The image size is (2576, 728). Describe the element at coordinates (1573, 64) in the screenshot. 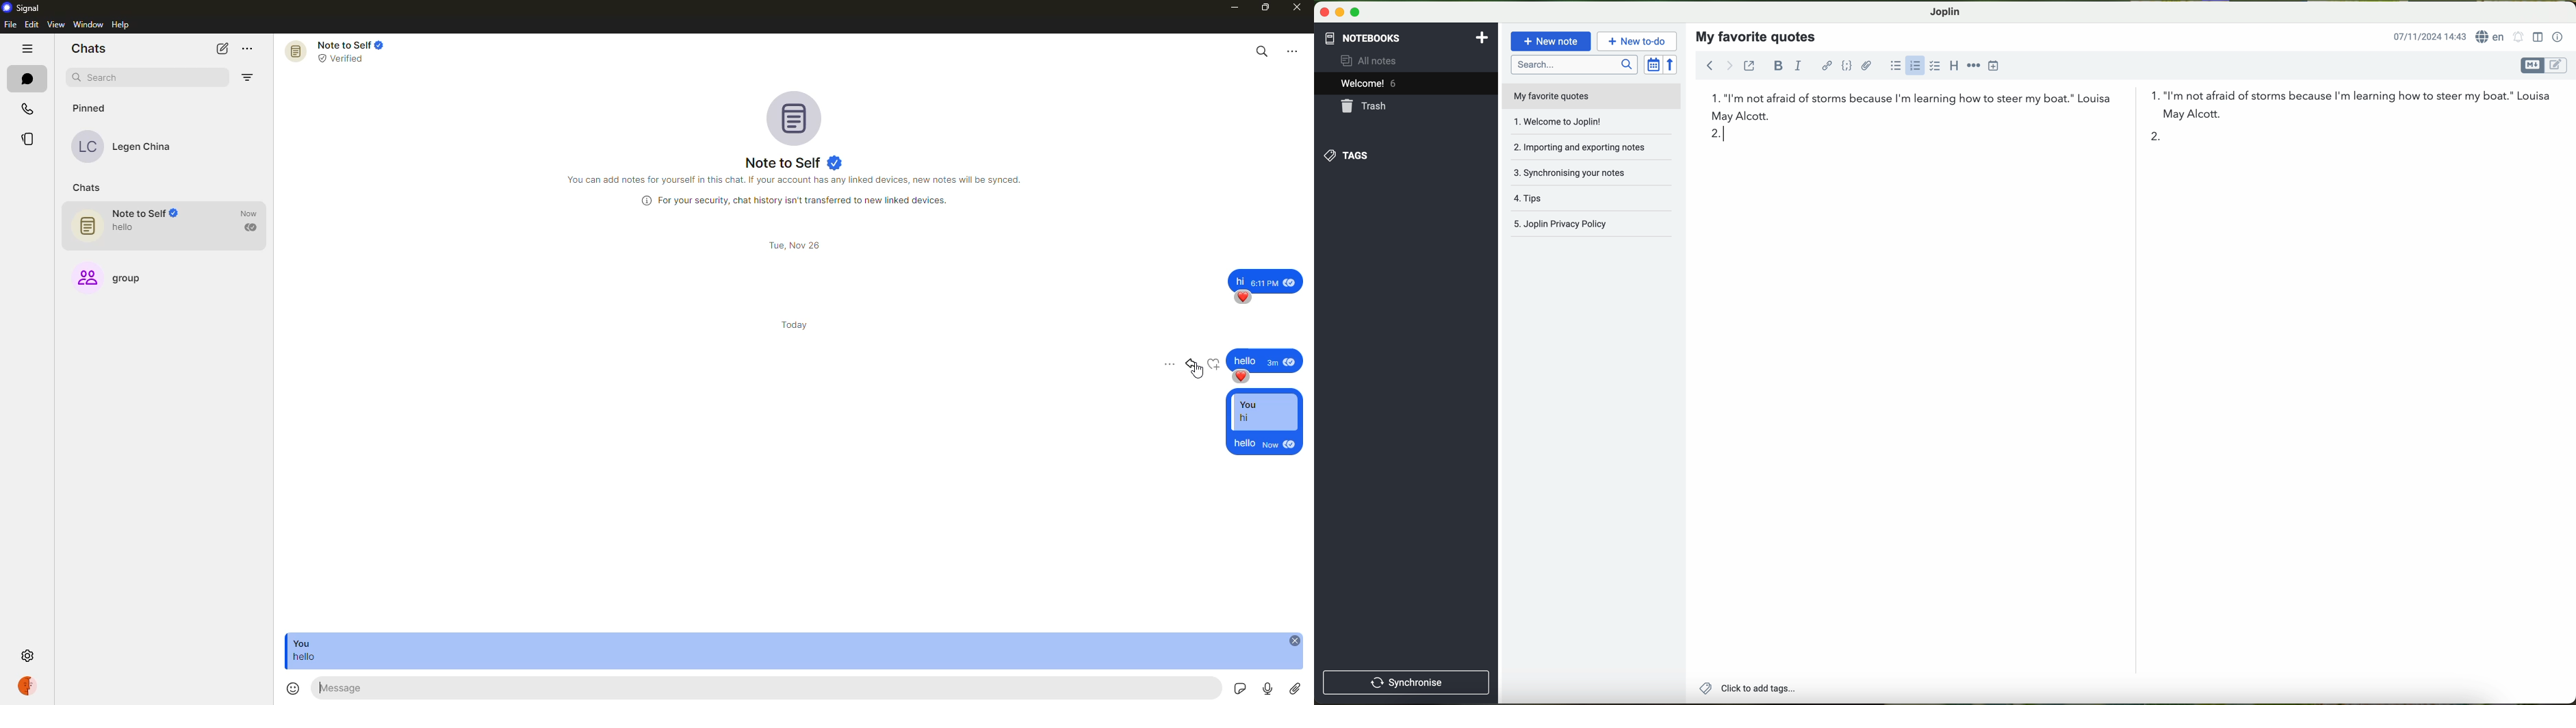

I see `search bar` at that location.